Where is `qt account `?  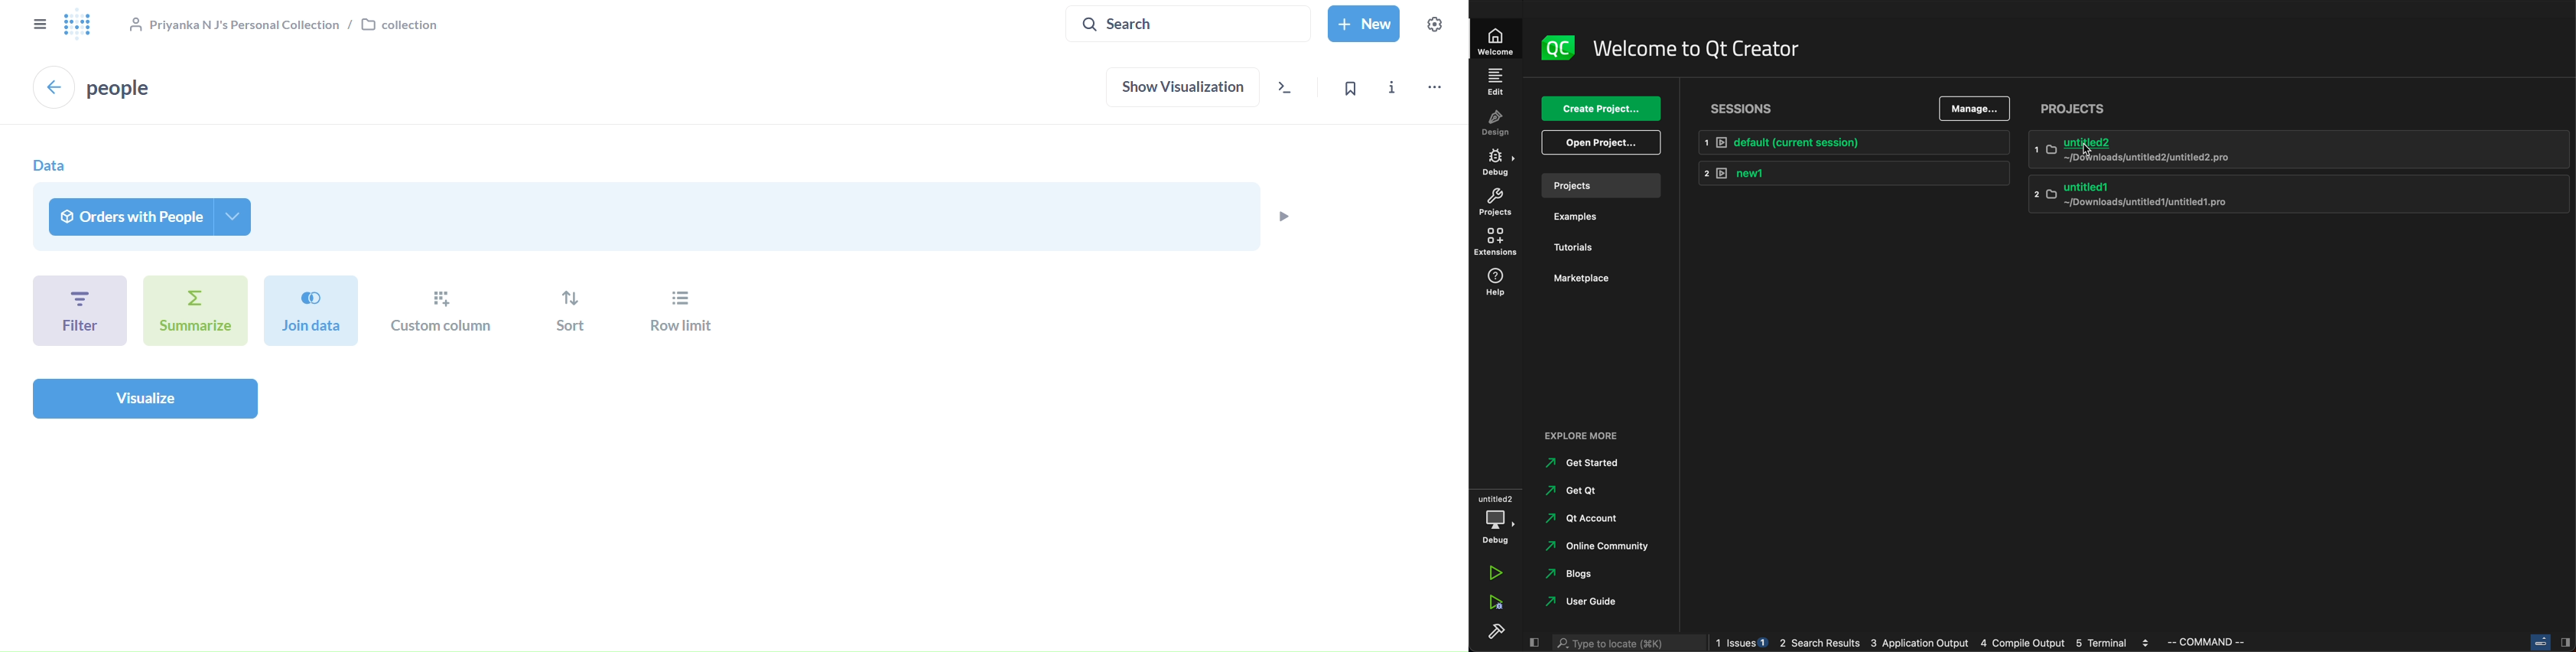
qt account  is located at coordinates (1591, 518).